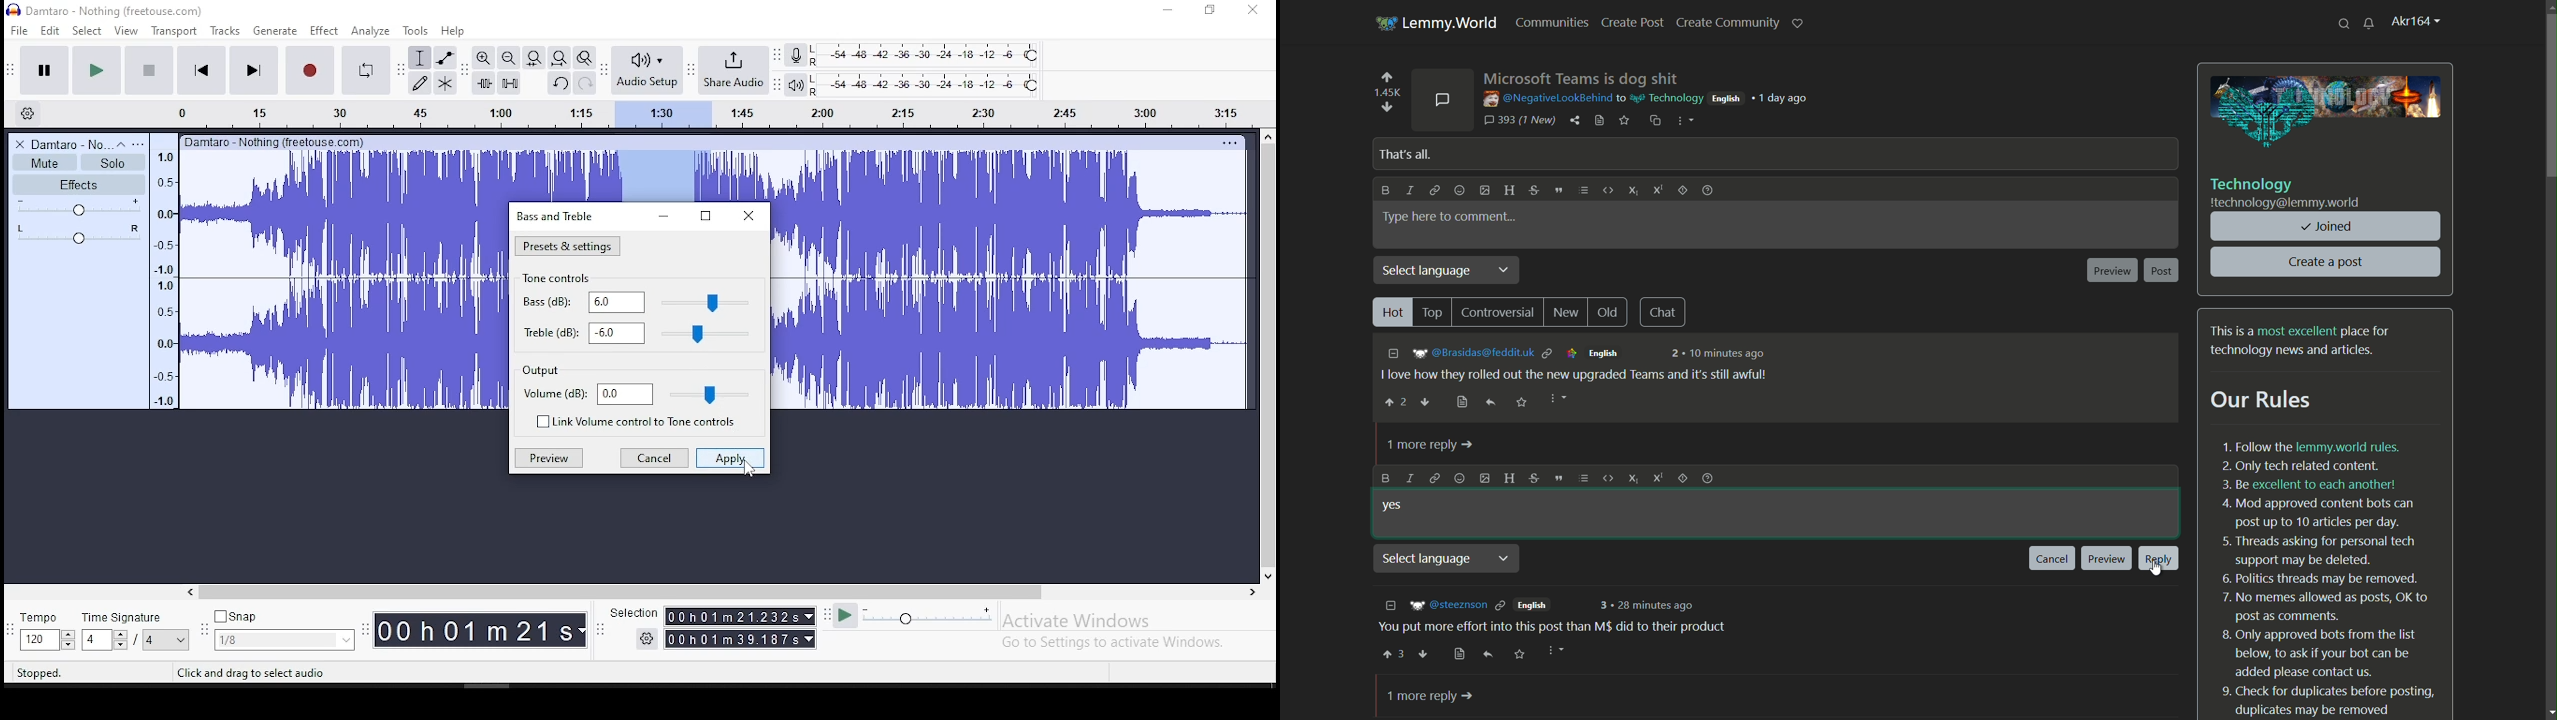  What do you see at coordinates (1576, 121) in the screenshot?
I see `share` at bounding box center [1576, 121].